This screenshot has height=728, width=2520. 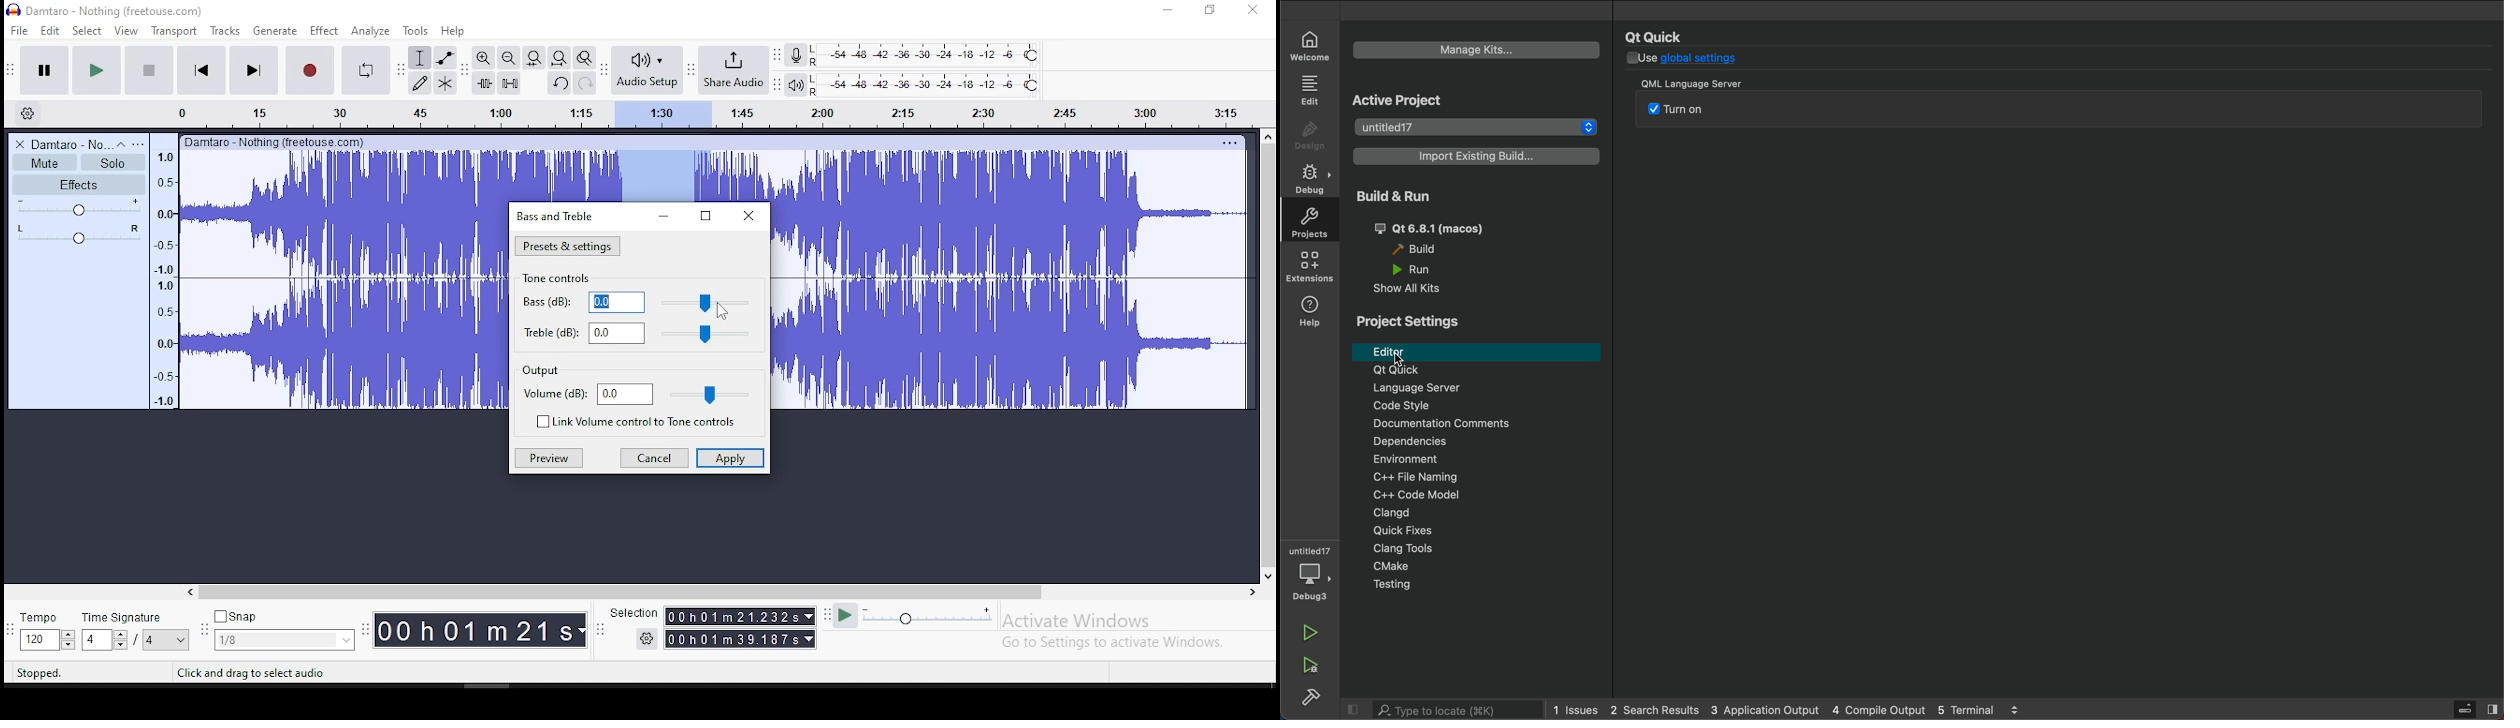 I want to click on Activate windows, so click(x=1074, y=621).